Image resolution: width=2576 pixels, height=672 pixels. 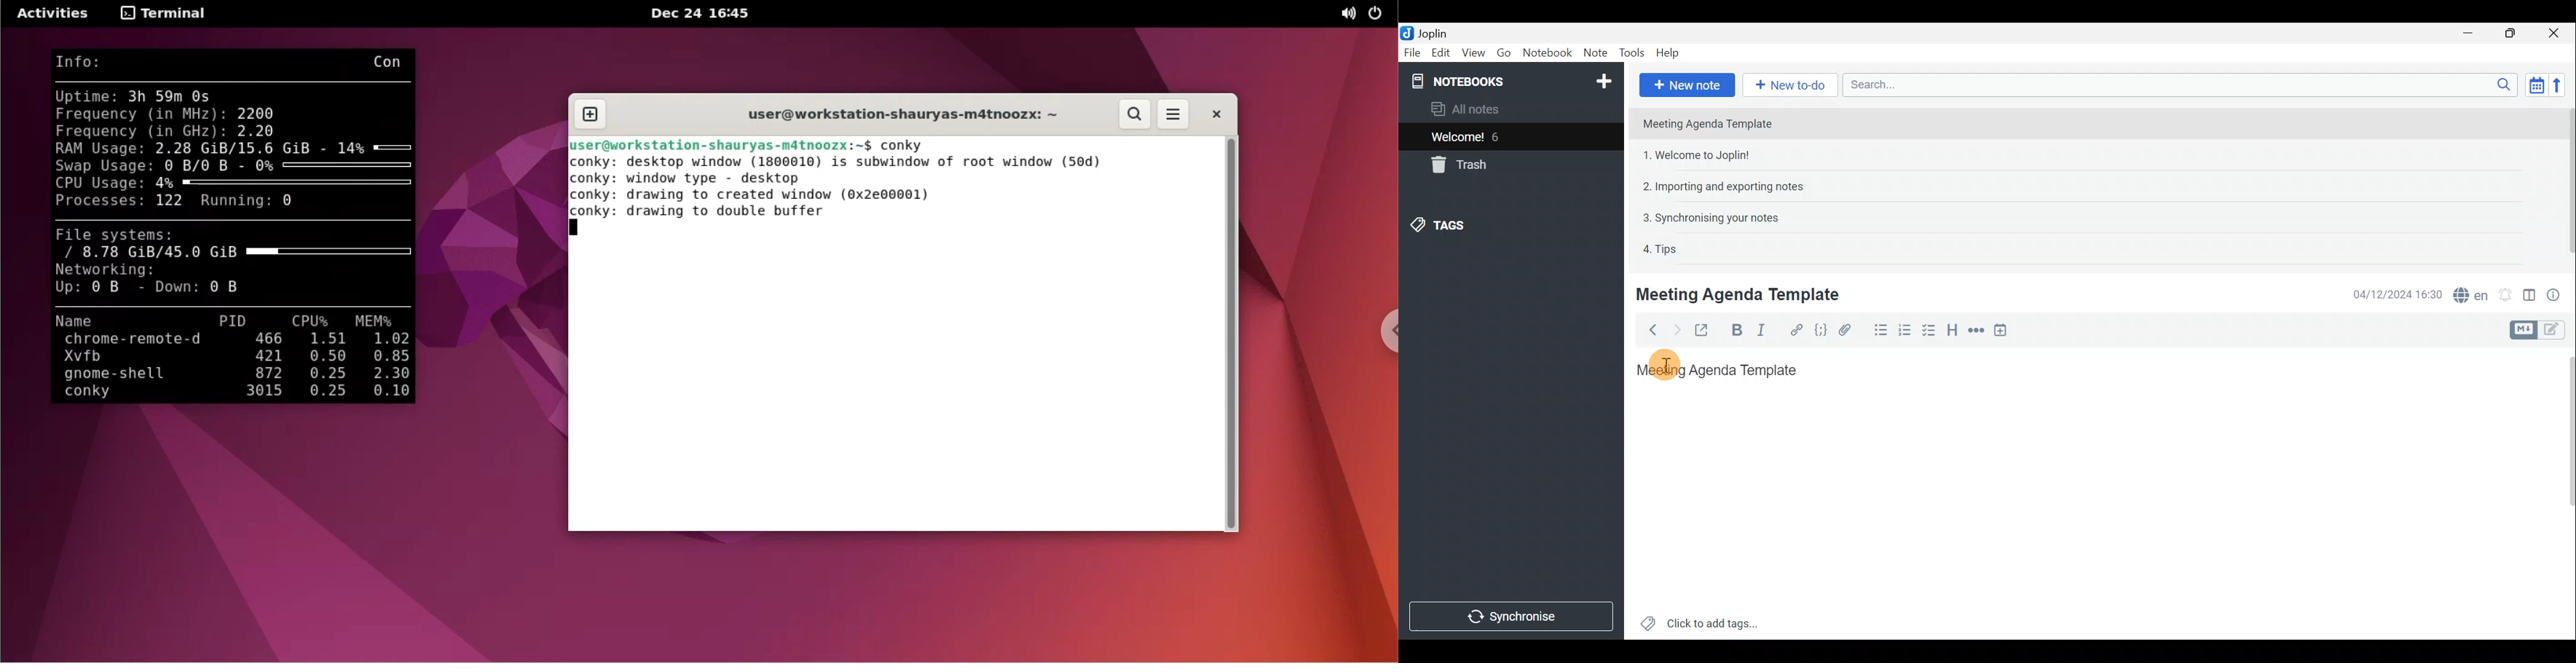 What do you see at coordinates (1432, 33) in the screenshot?
I see `Joplin` at bounding box center [1432, 33].